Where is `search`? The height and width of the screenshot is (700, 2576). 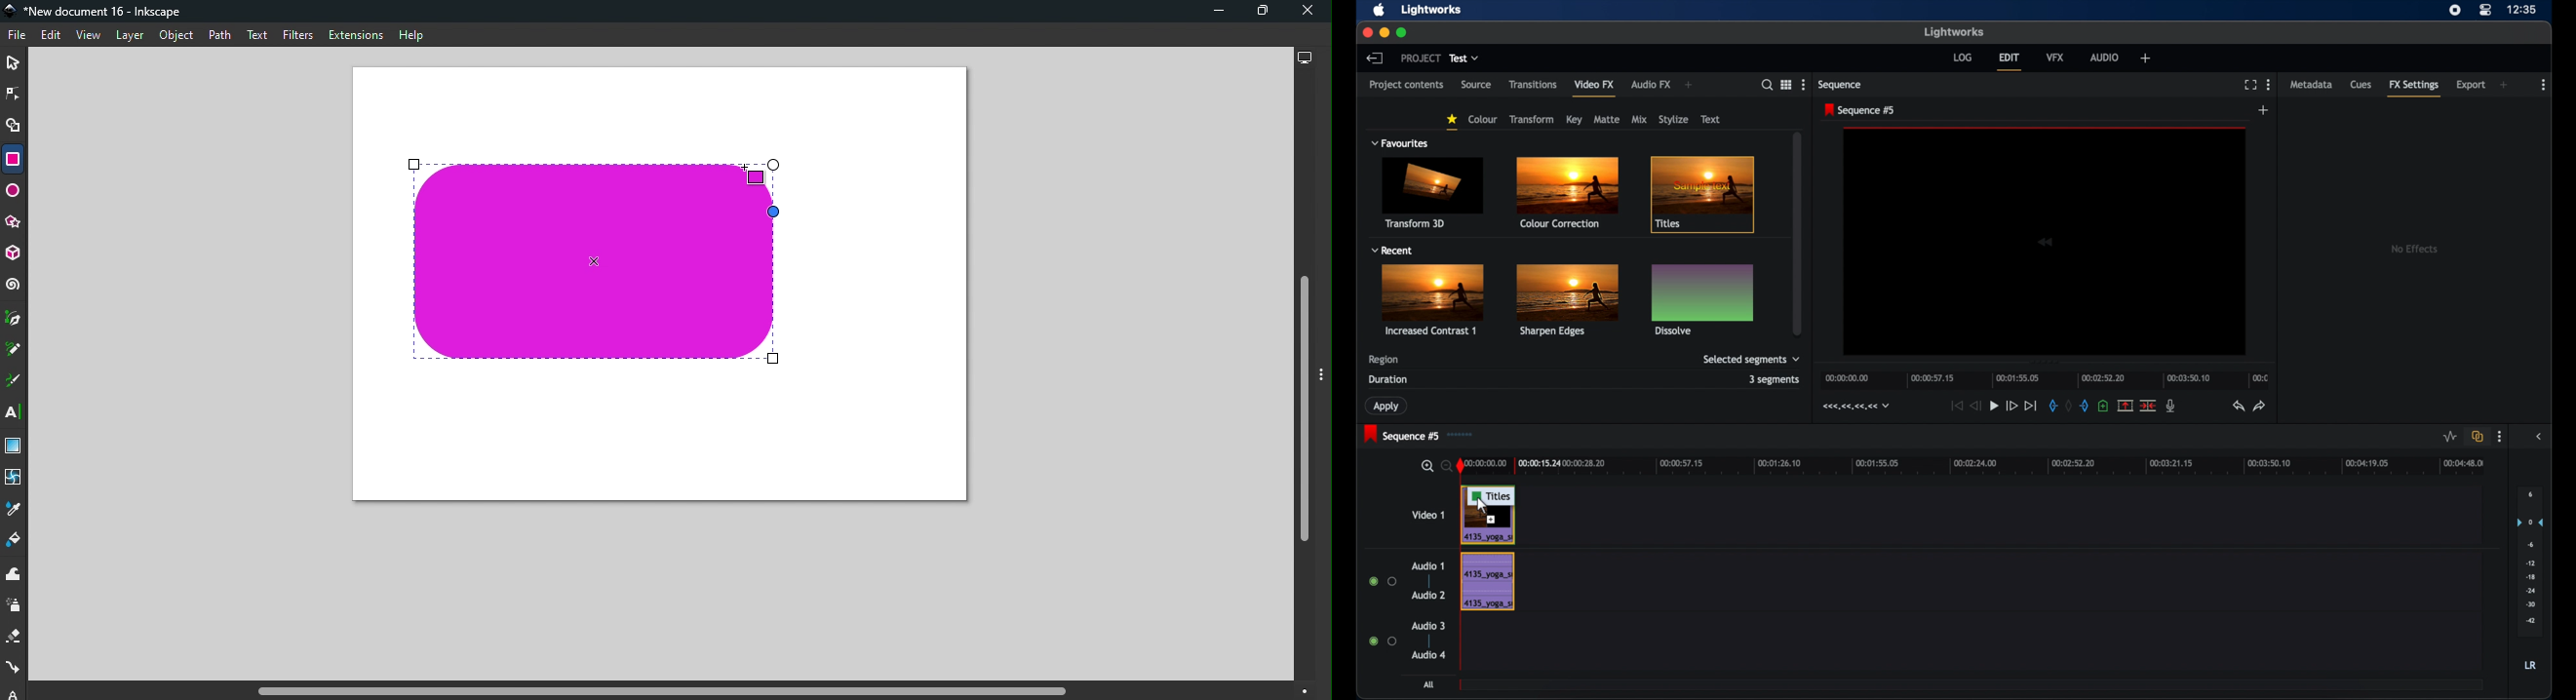 search is located at coordinates (1766, 85).